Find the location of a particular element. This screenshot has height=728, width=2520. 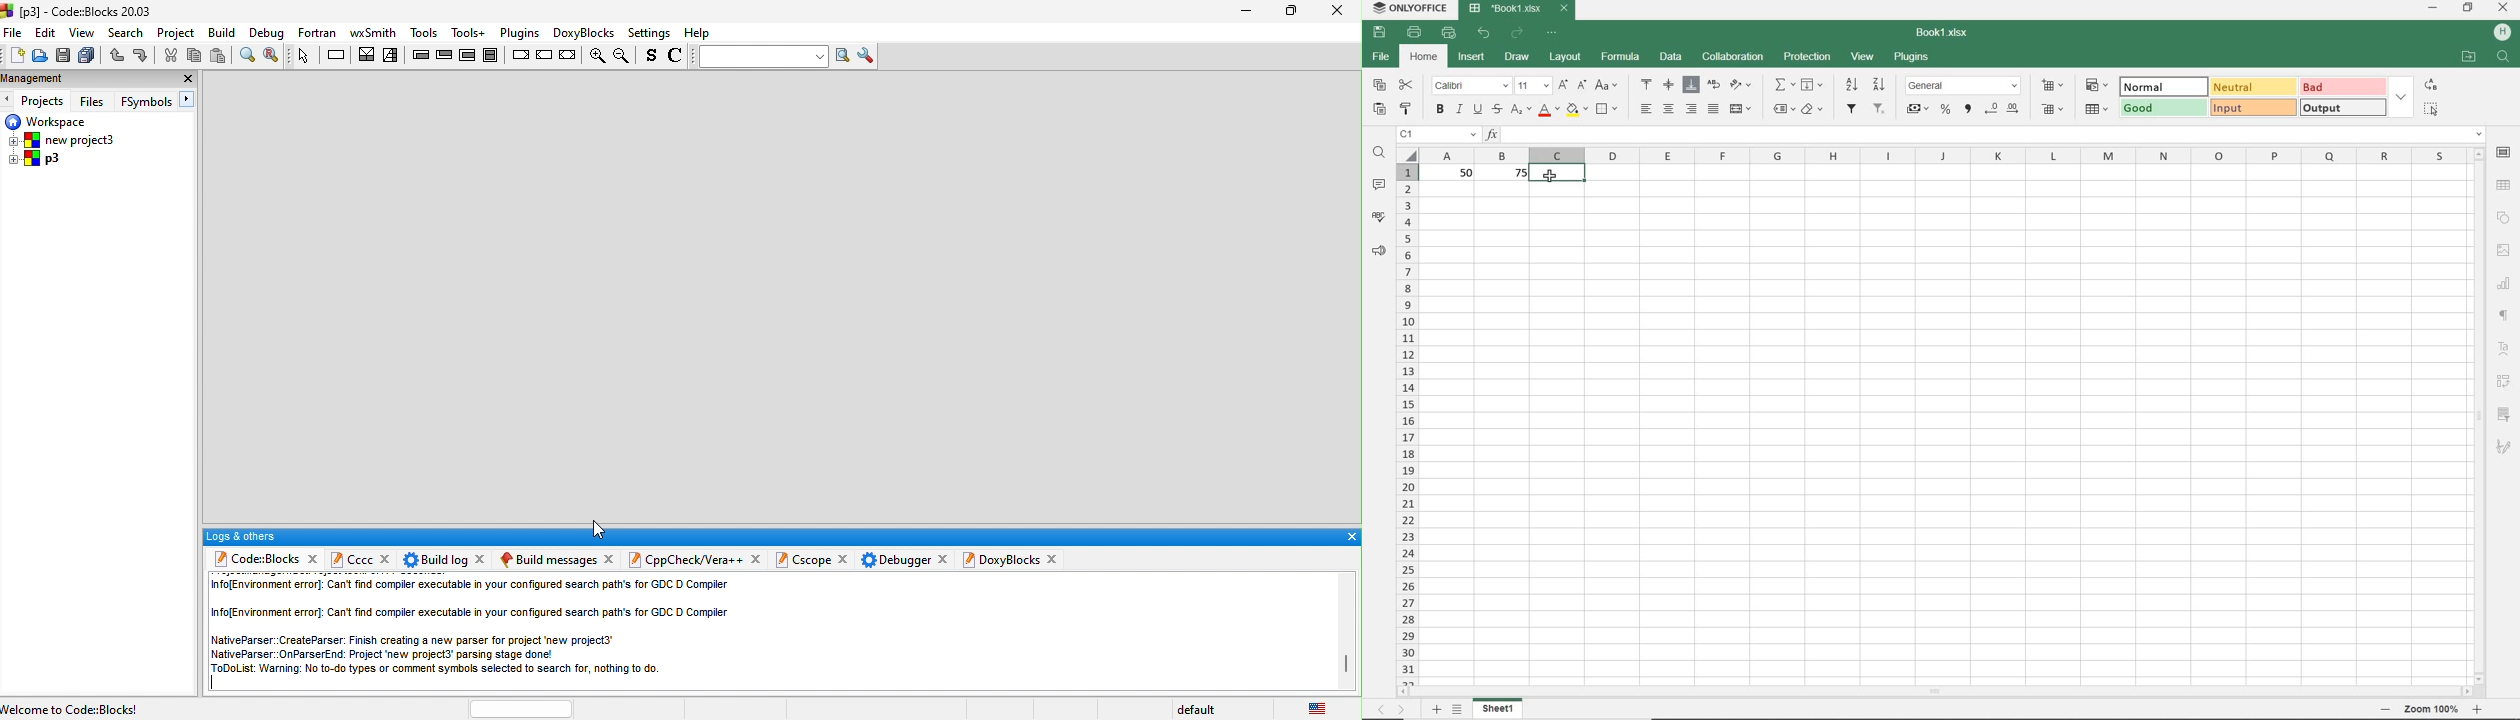

edit is located at coordinates (46, 33).